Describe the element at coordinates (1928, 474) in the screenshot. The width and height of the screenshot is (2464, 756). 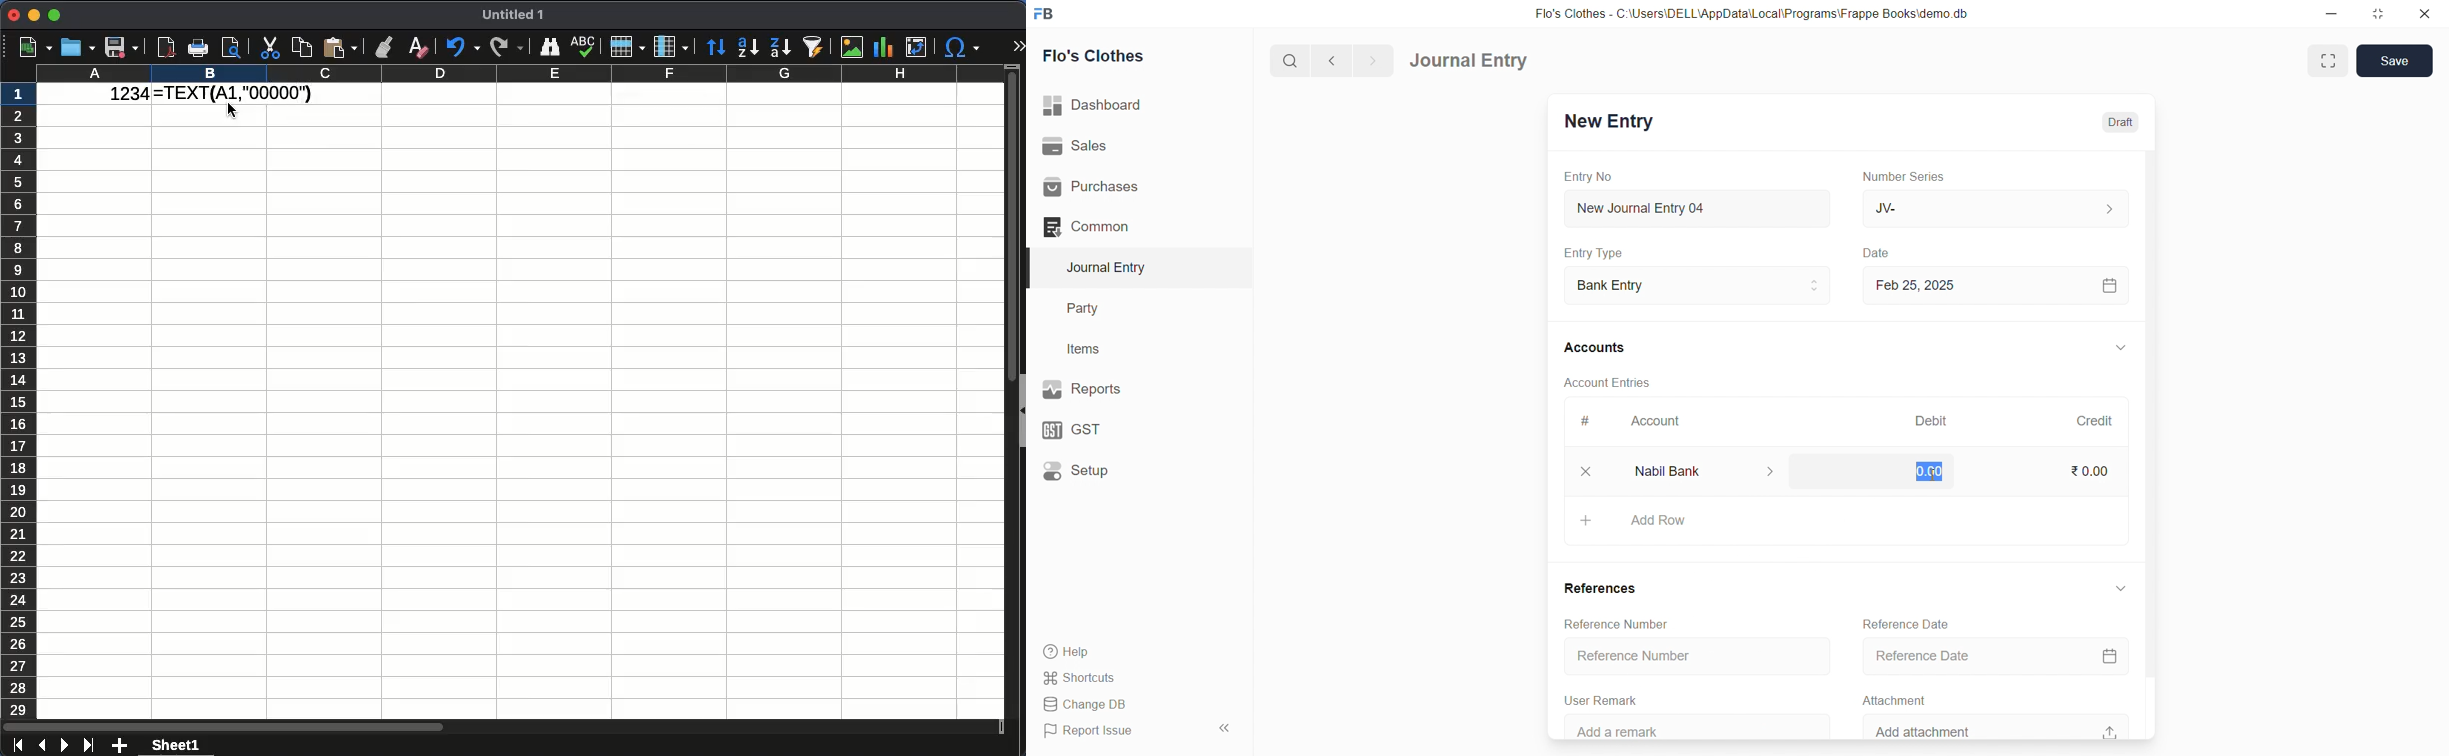
I see `cursor` at that location.